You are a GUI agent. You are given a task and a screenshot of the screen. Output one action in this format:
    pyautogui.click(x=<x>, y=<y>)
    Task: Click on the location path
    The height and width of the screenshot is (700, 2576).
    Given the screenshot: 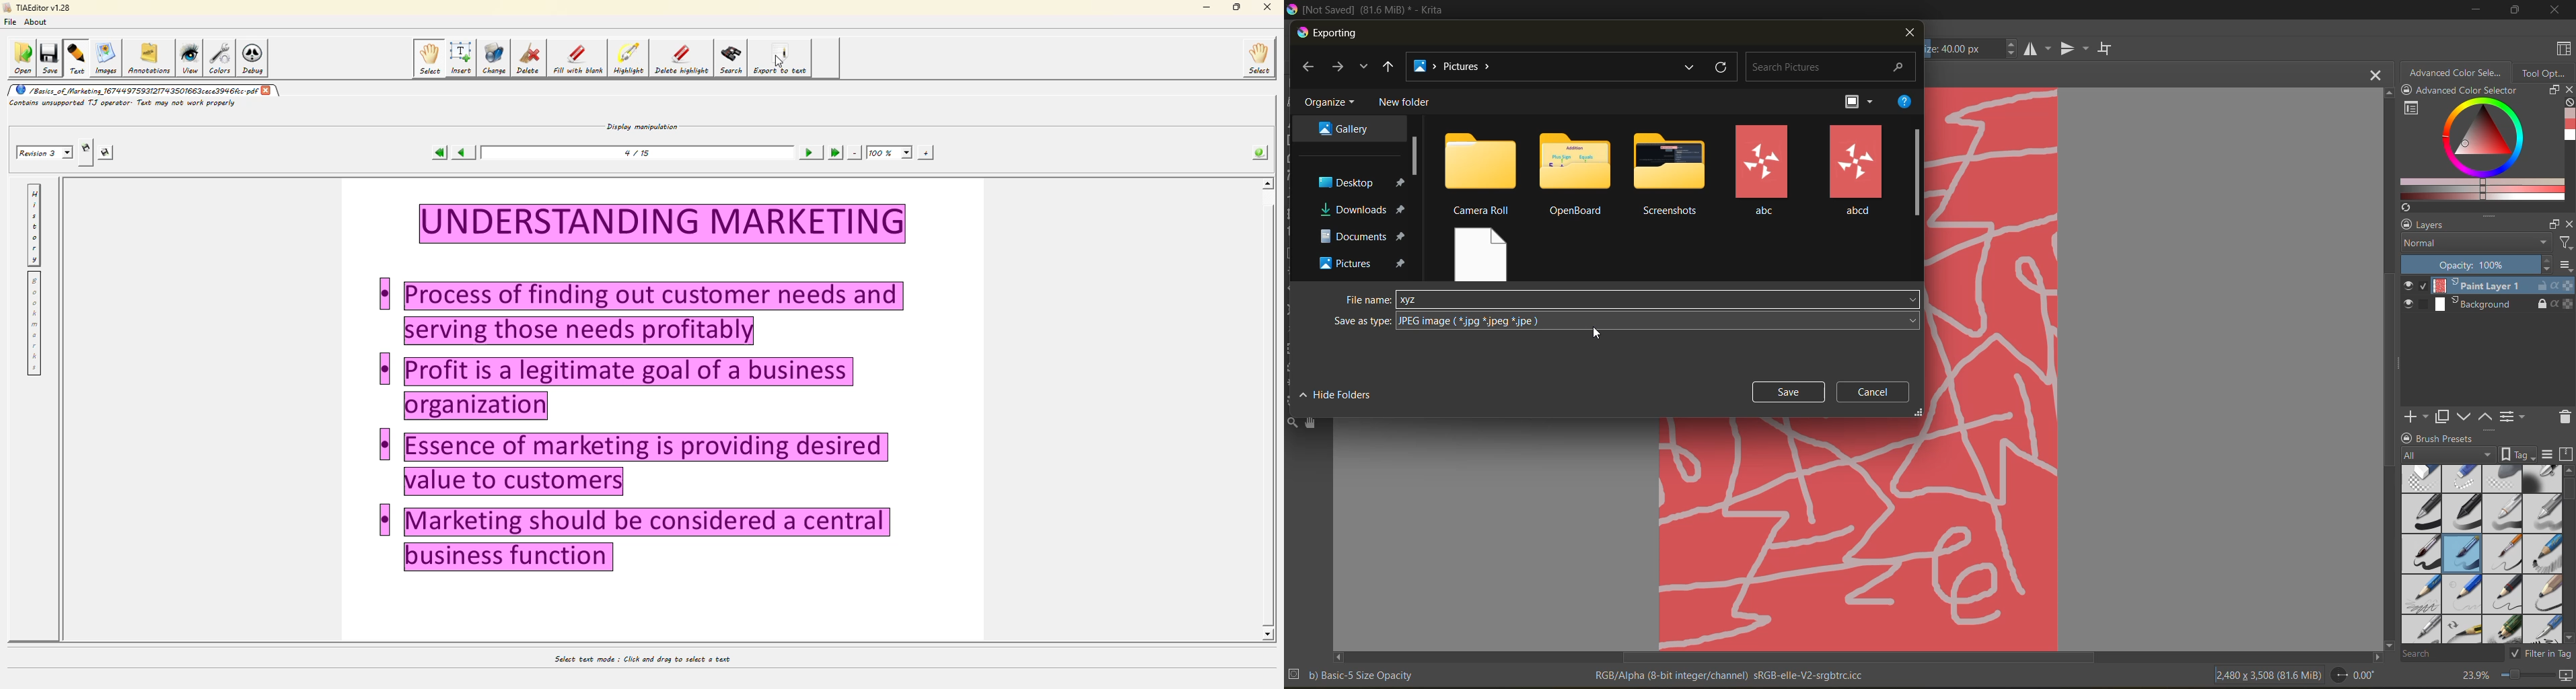 What is the action you would take?
    pyautogui.click(x=1458, y=67)
    